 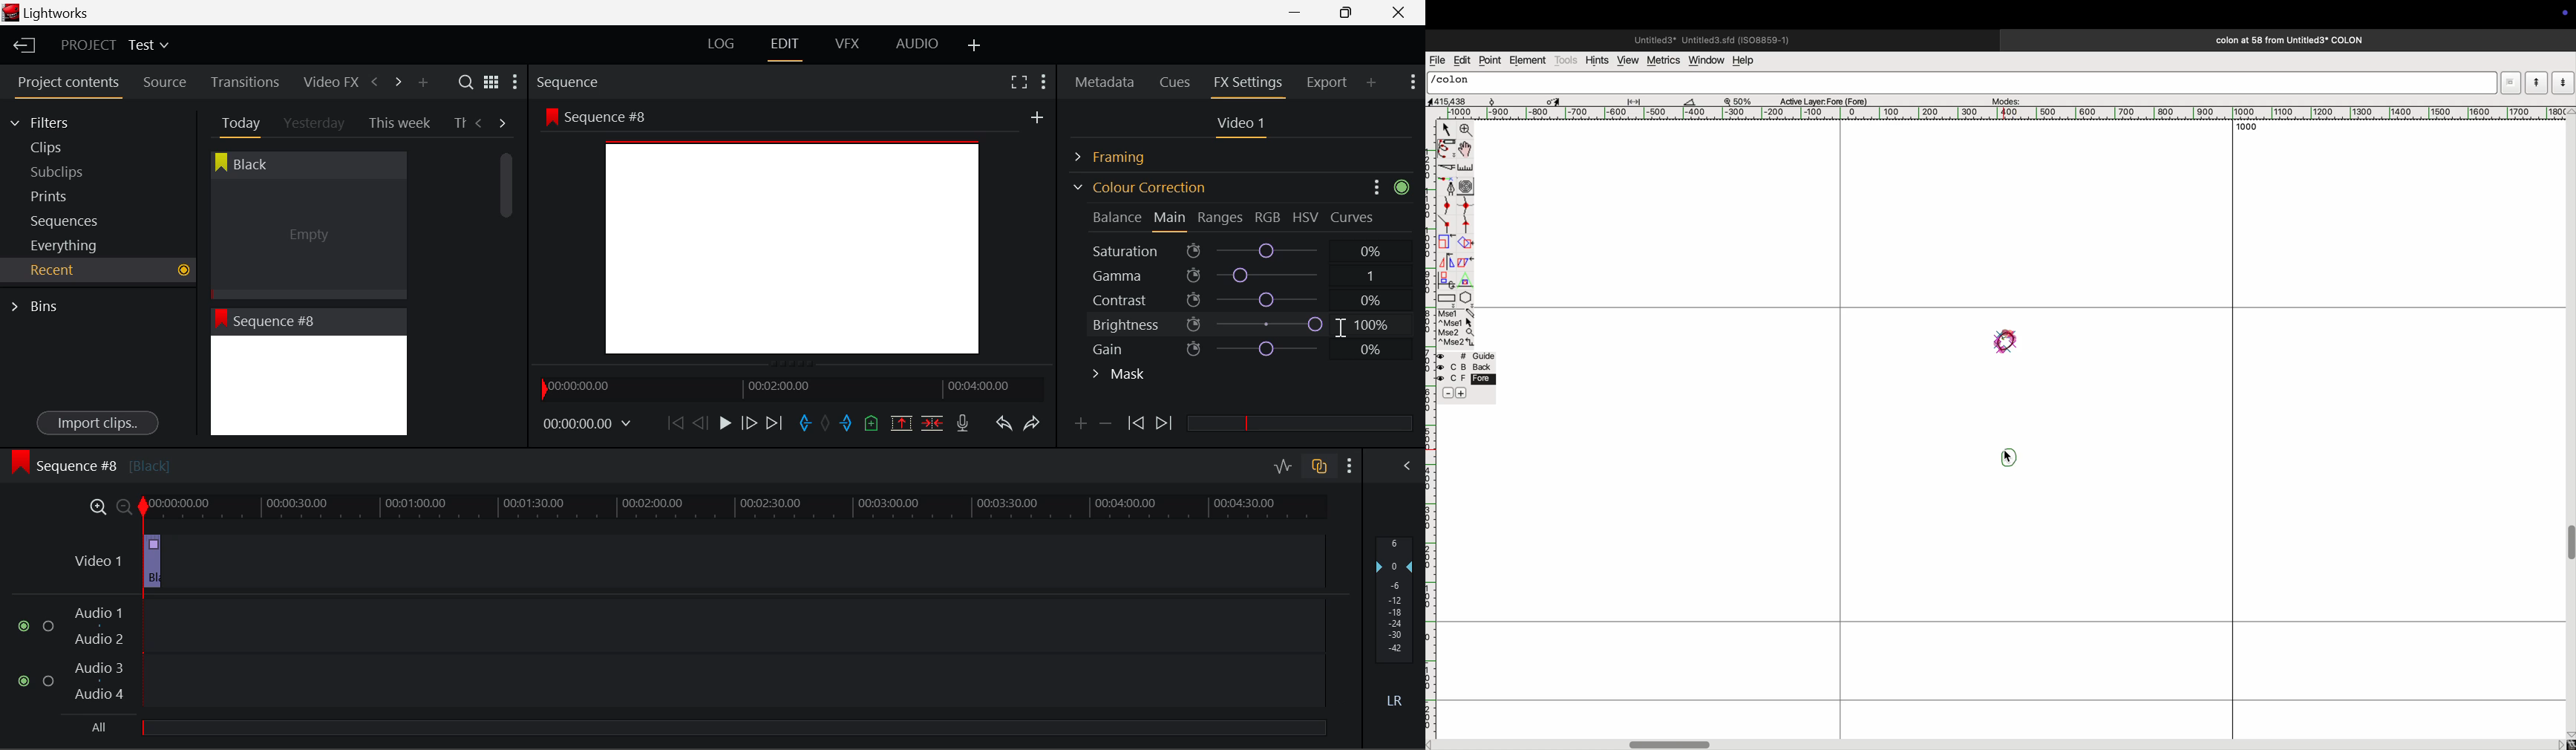 I want to click on Video FX, so click(x=327, y=82).